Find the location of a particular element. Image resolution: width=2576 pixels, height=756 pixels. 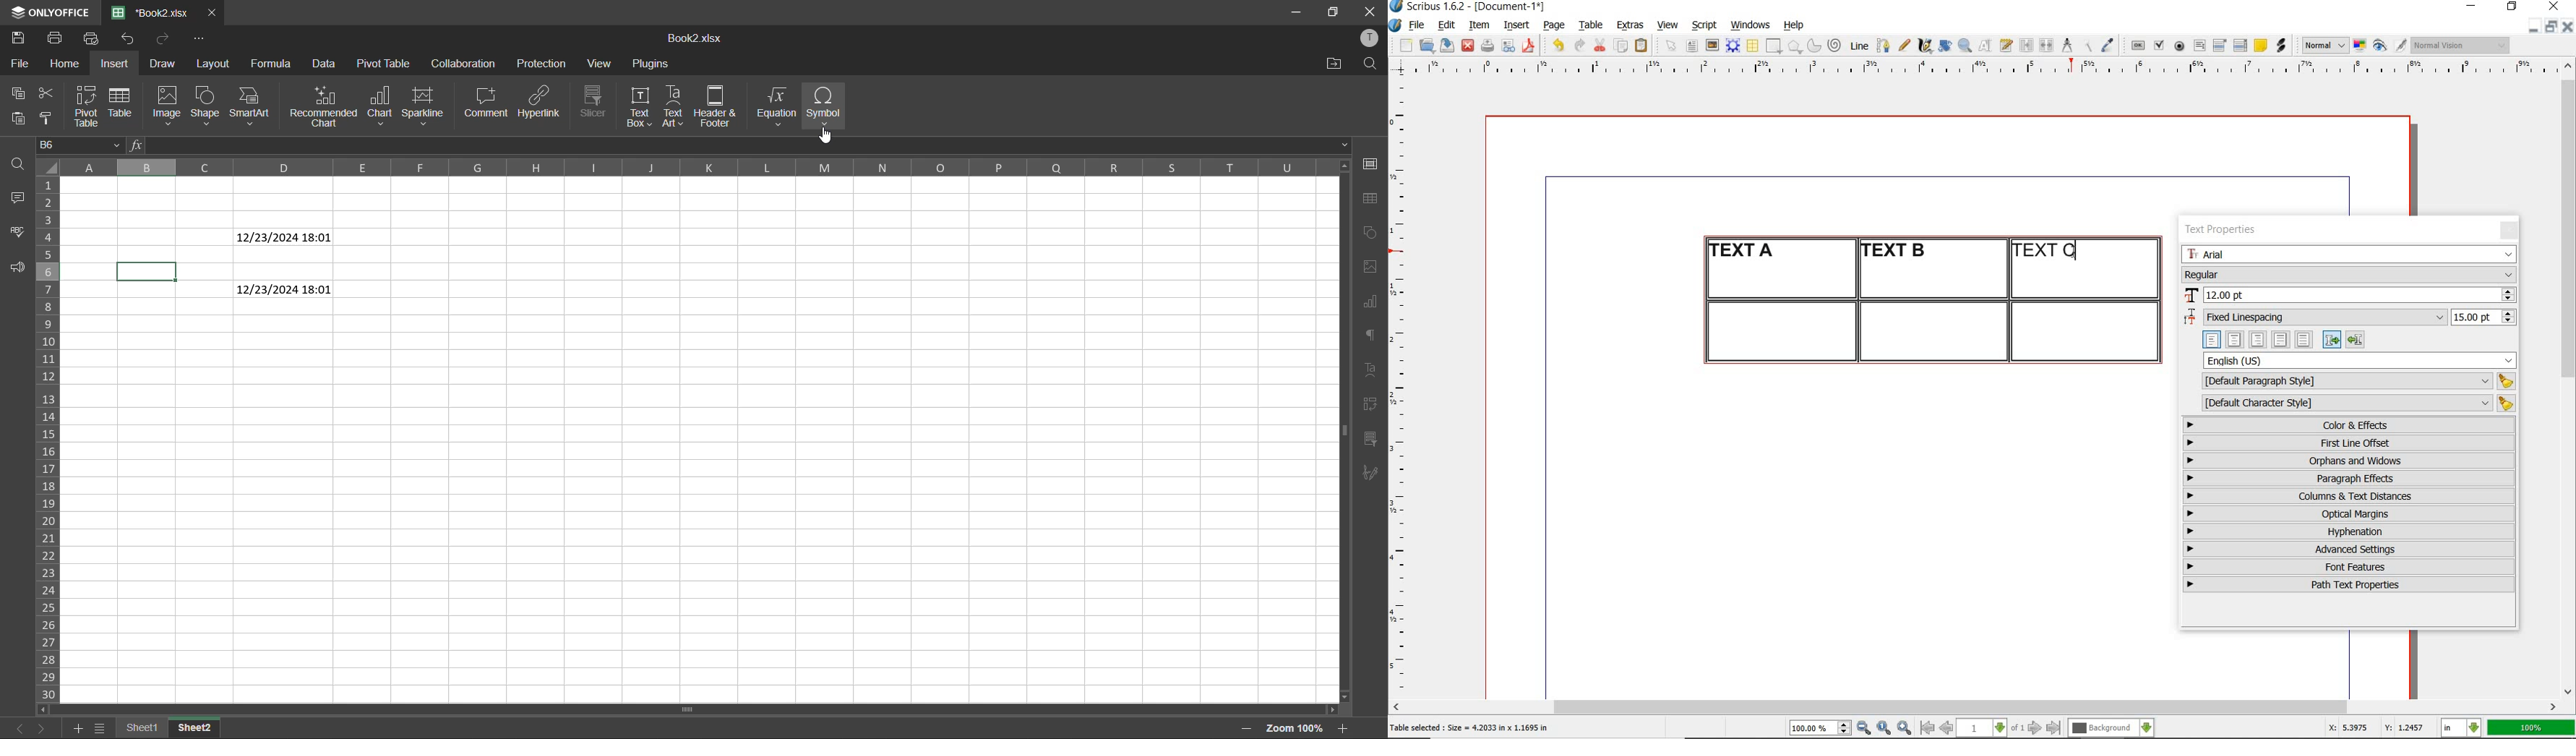

ruler is located at coordinates (1991, 69).